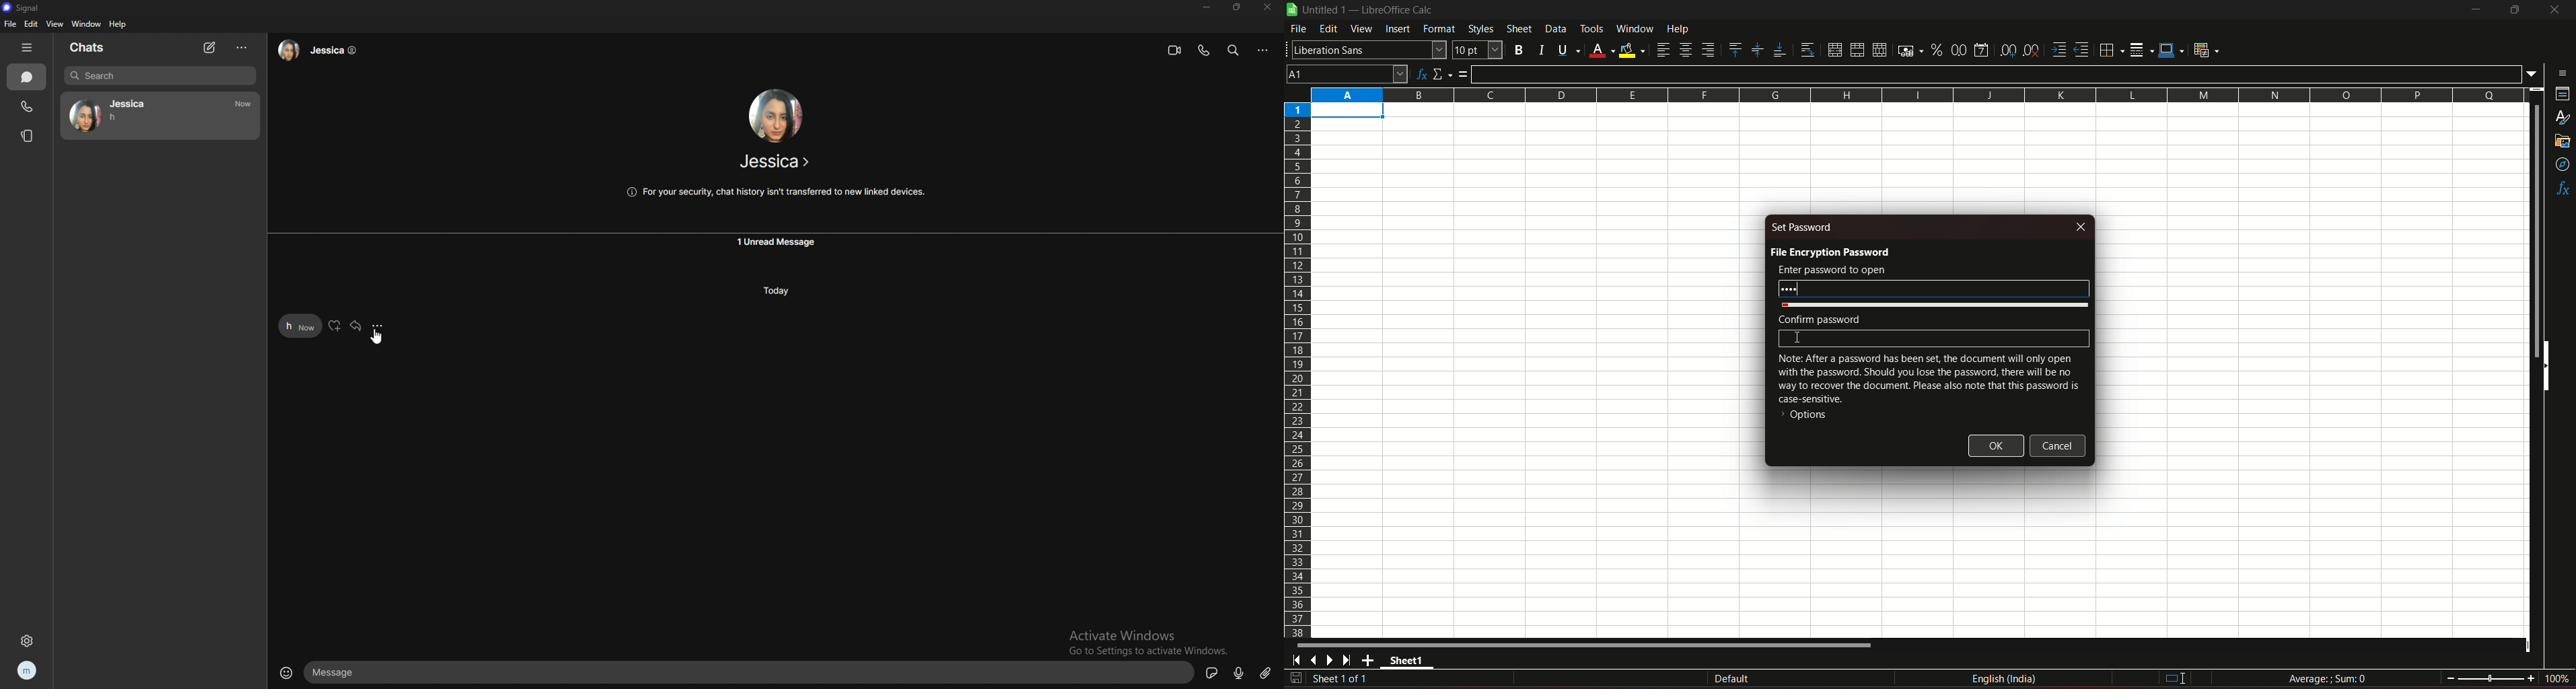  What do you see at coordinates (1927, 391) in the screenshot?
I see `Note: After a password has been set, the document will only open
with the password. Should you lose the password, there will be no
‘way to recover the document. Please also note that this password is
case-sensitive.

Options` at bounding box center [1927, 391].